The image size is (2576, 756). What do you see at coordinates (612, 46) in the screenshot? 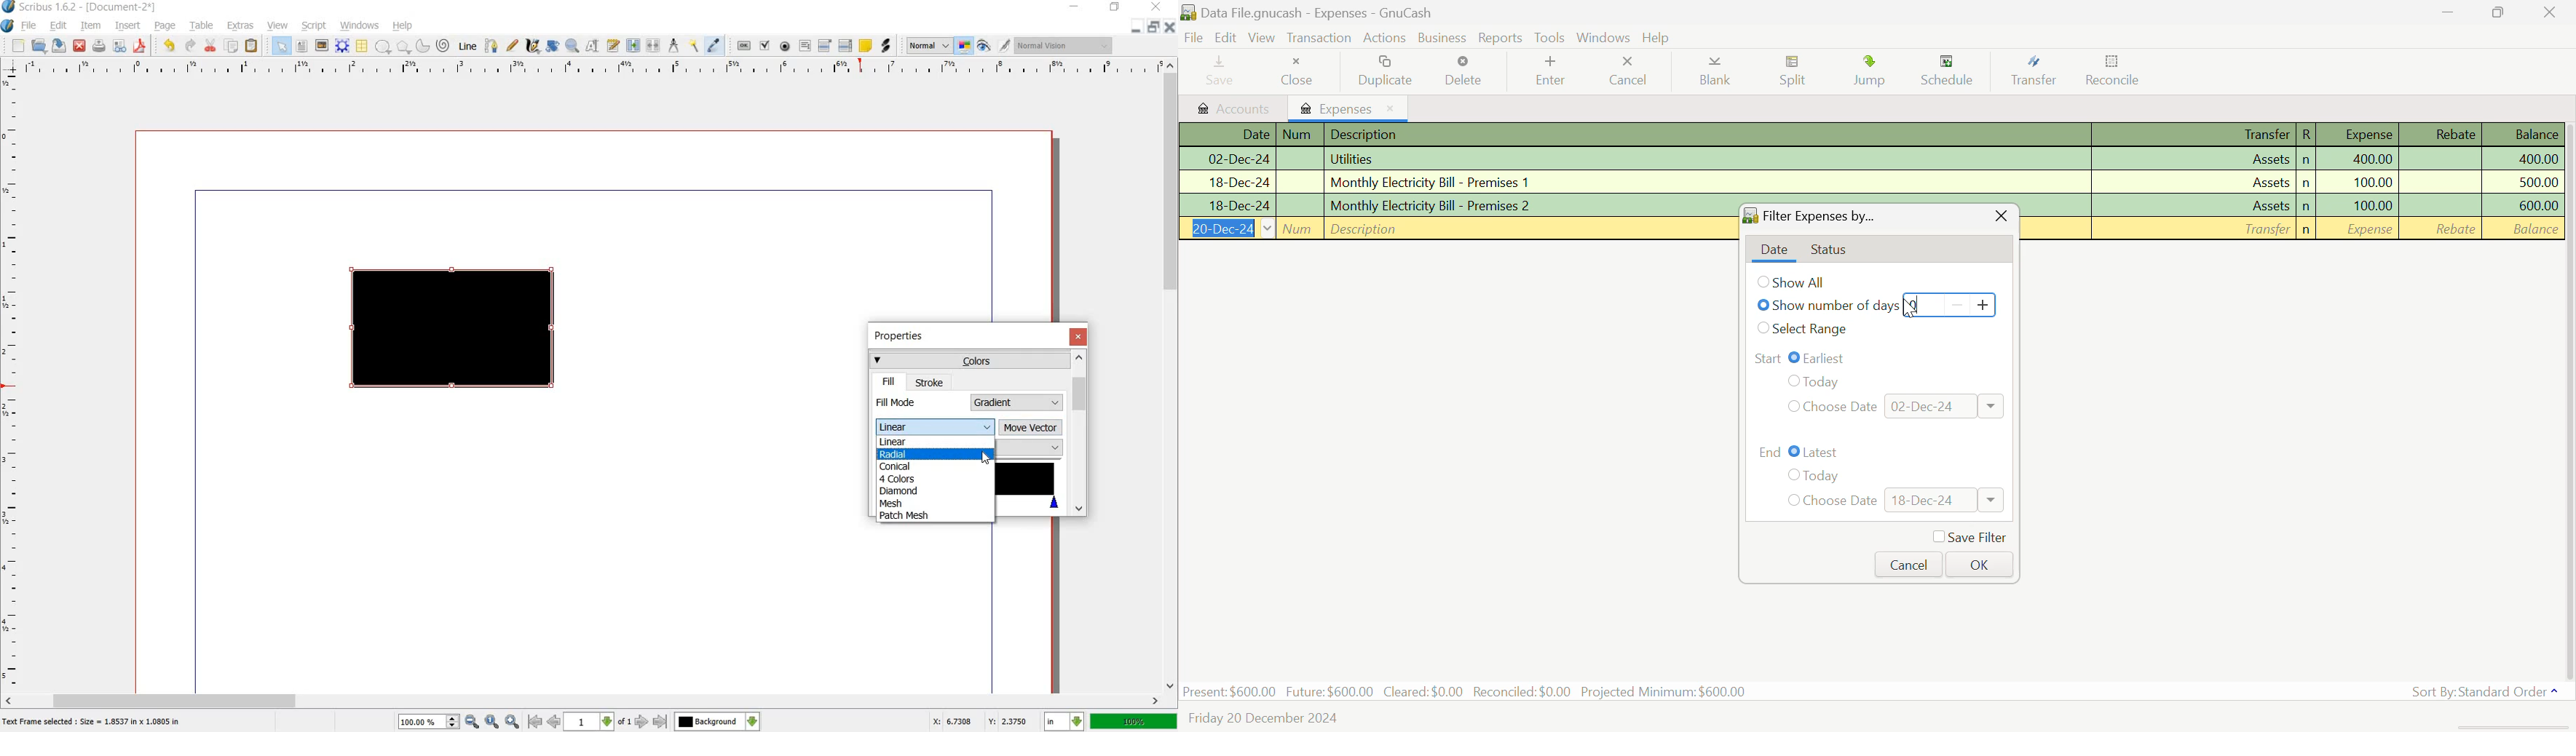
I see `edit text with story editor` at bounding box center [612, 46].